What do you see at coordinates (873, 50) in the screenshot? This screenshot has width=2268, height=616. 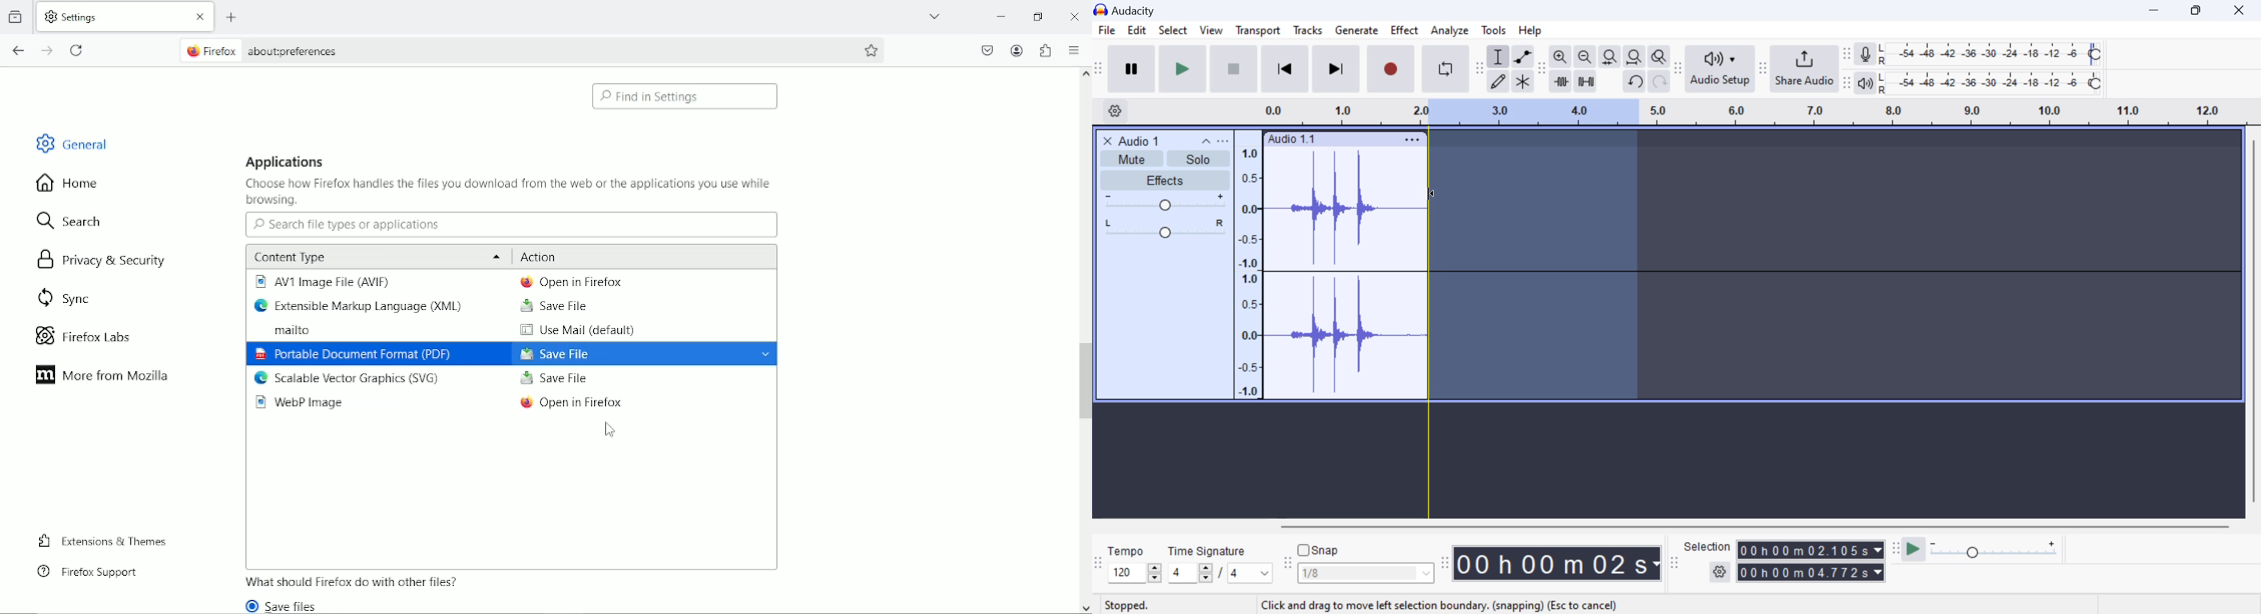 I see `Bookmark this page` at bounding box center [873, 50].